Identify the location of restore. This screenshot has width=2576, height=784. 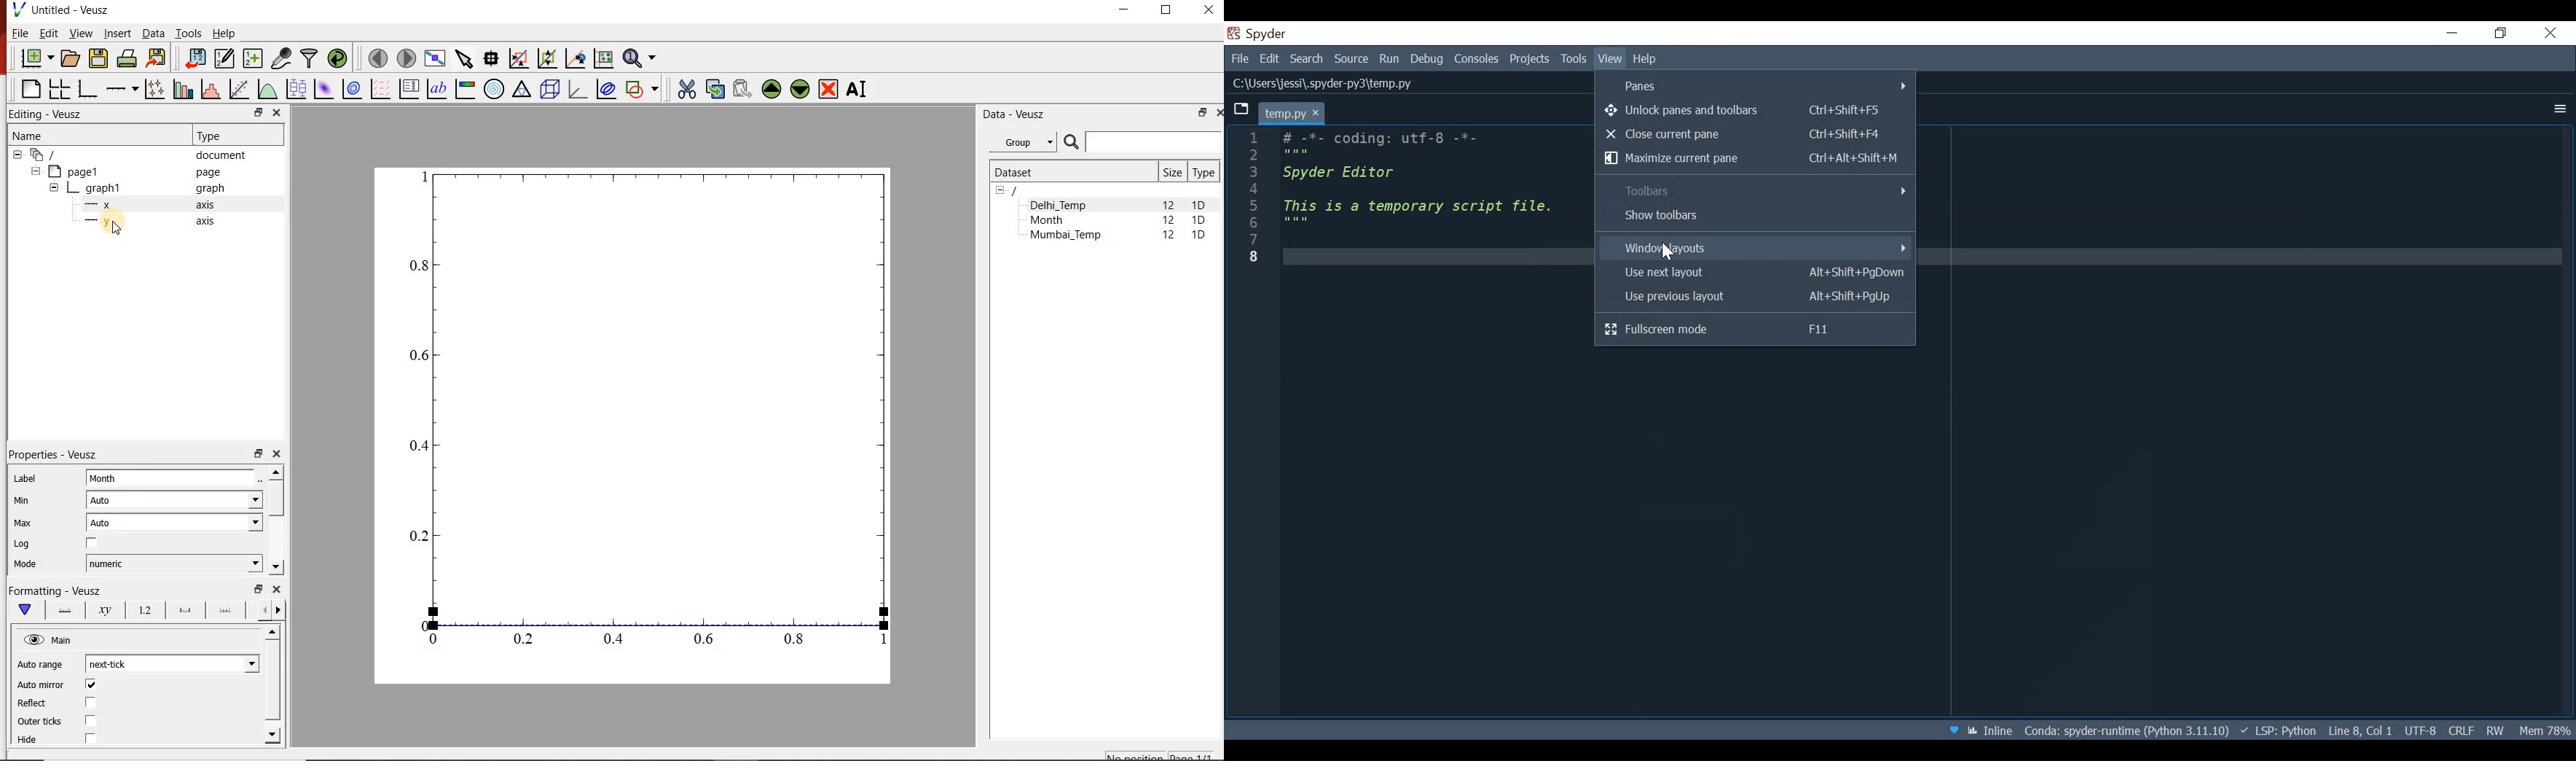
(259, 112).